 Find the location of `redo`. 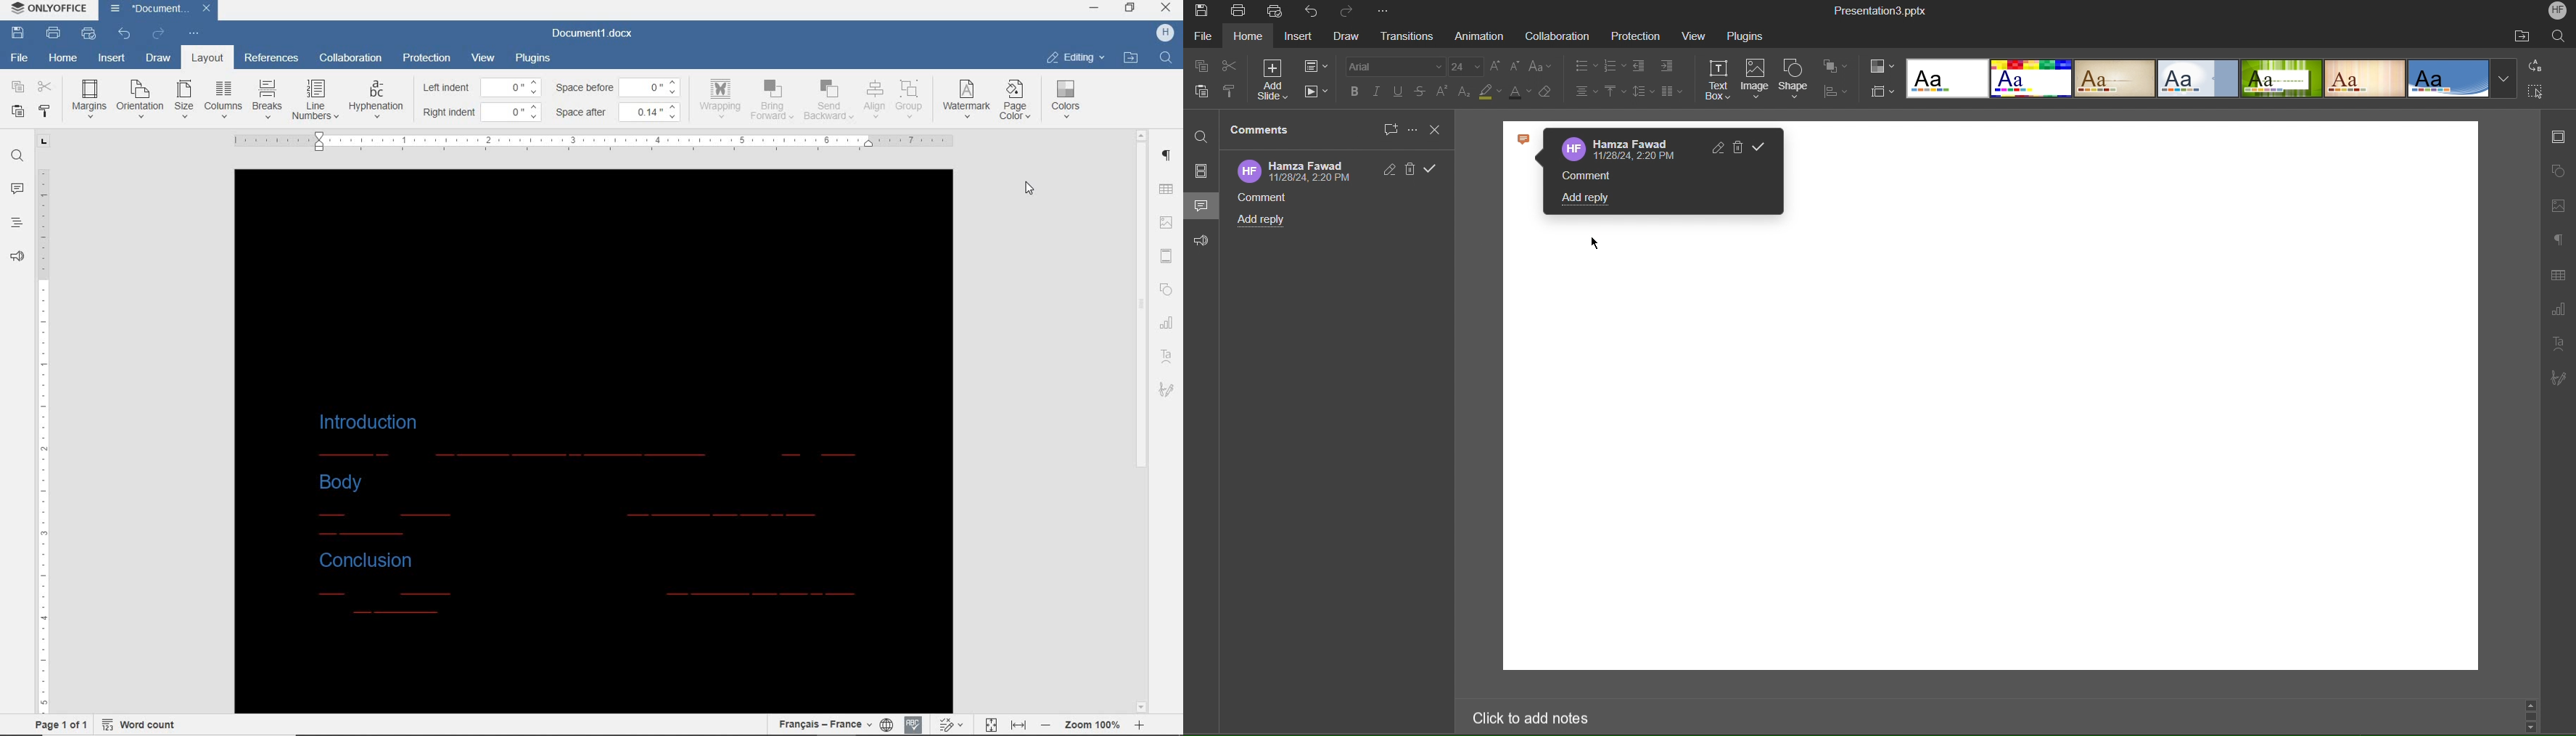

redo is located at coordinates (158, 34).